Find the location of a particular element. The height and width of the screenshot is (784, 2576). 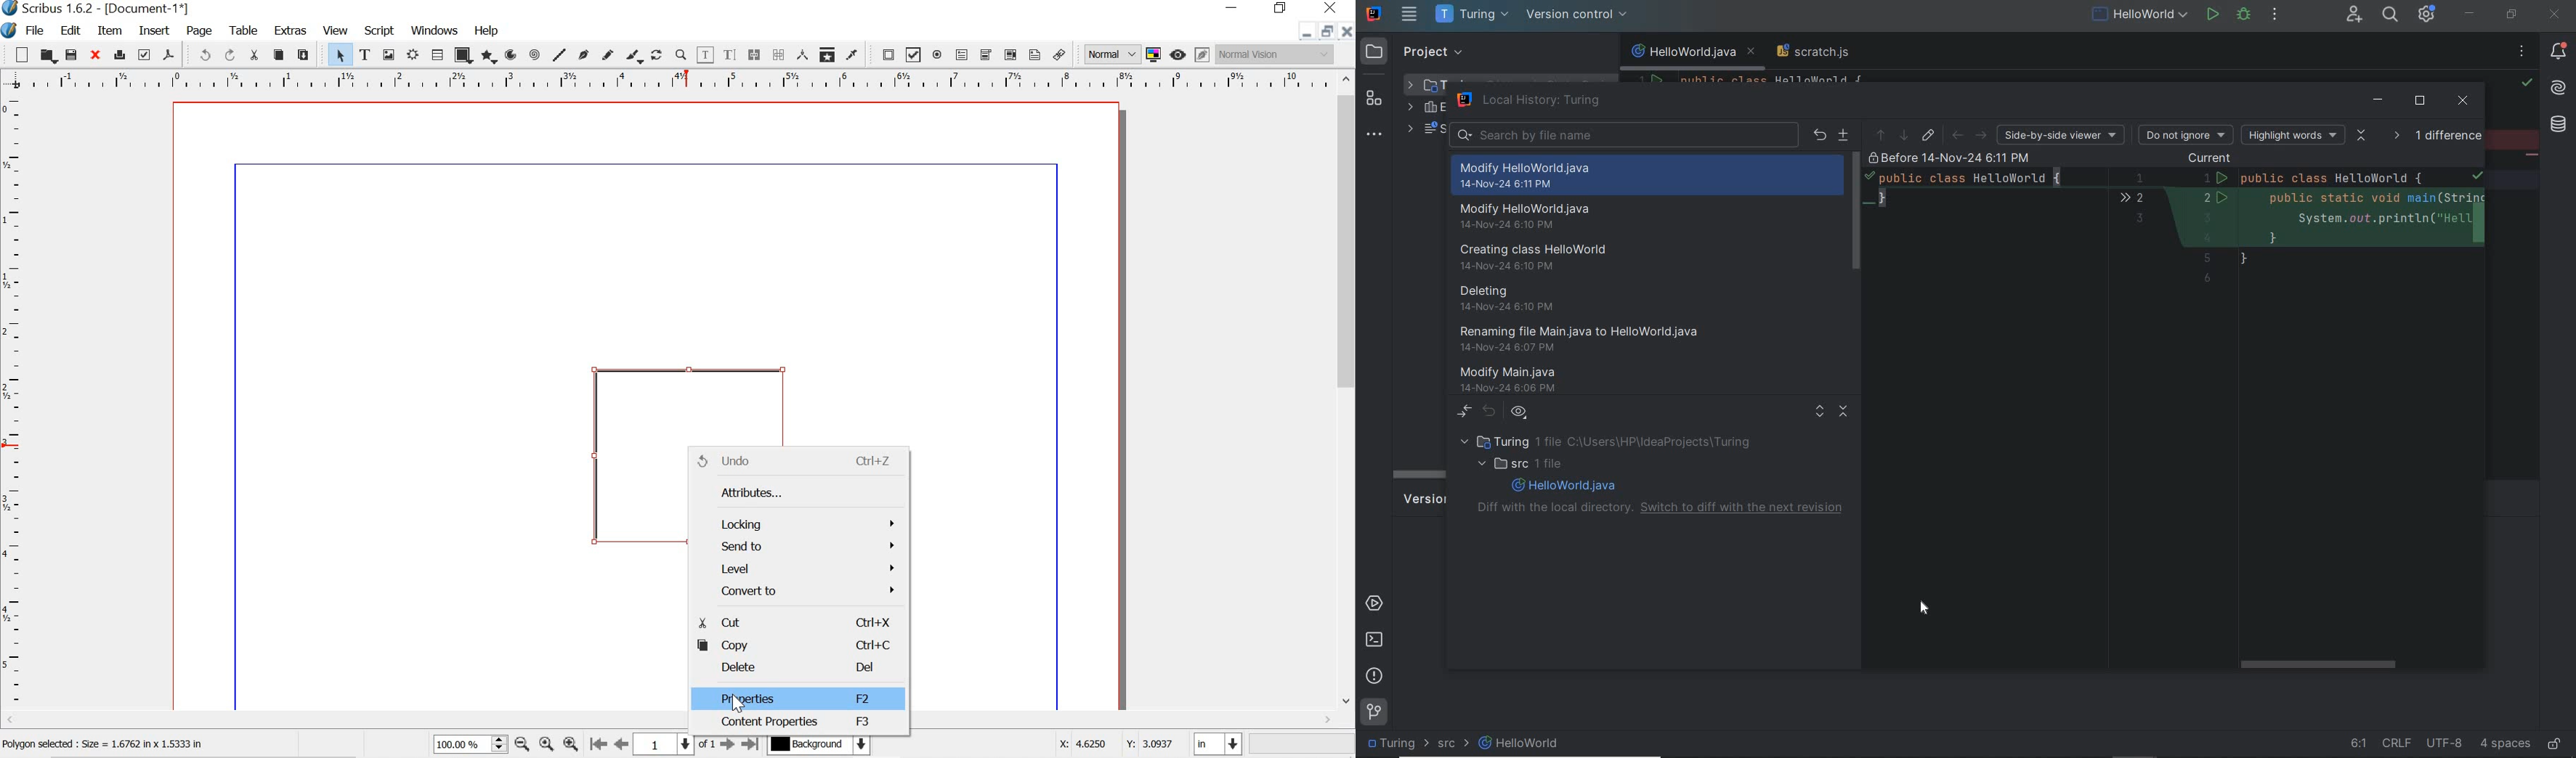

HELP is located at coordinates (488, 29).